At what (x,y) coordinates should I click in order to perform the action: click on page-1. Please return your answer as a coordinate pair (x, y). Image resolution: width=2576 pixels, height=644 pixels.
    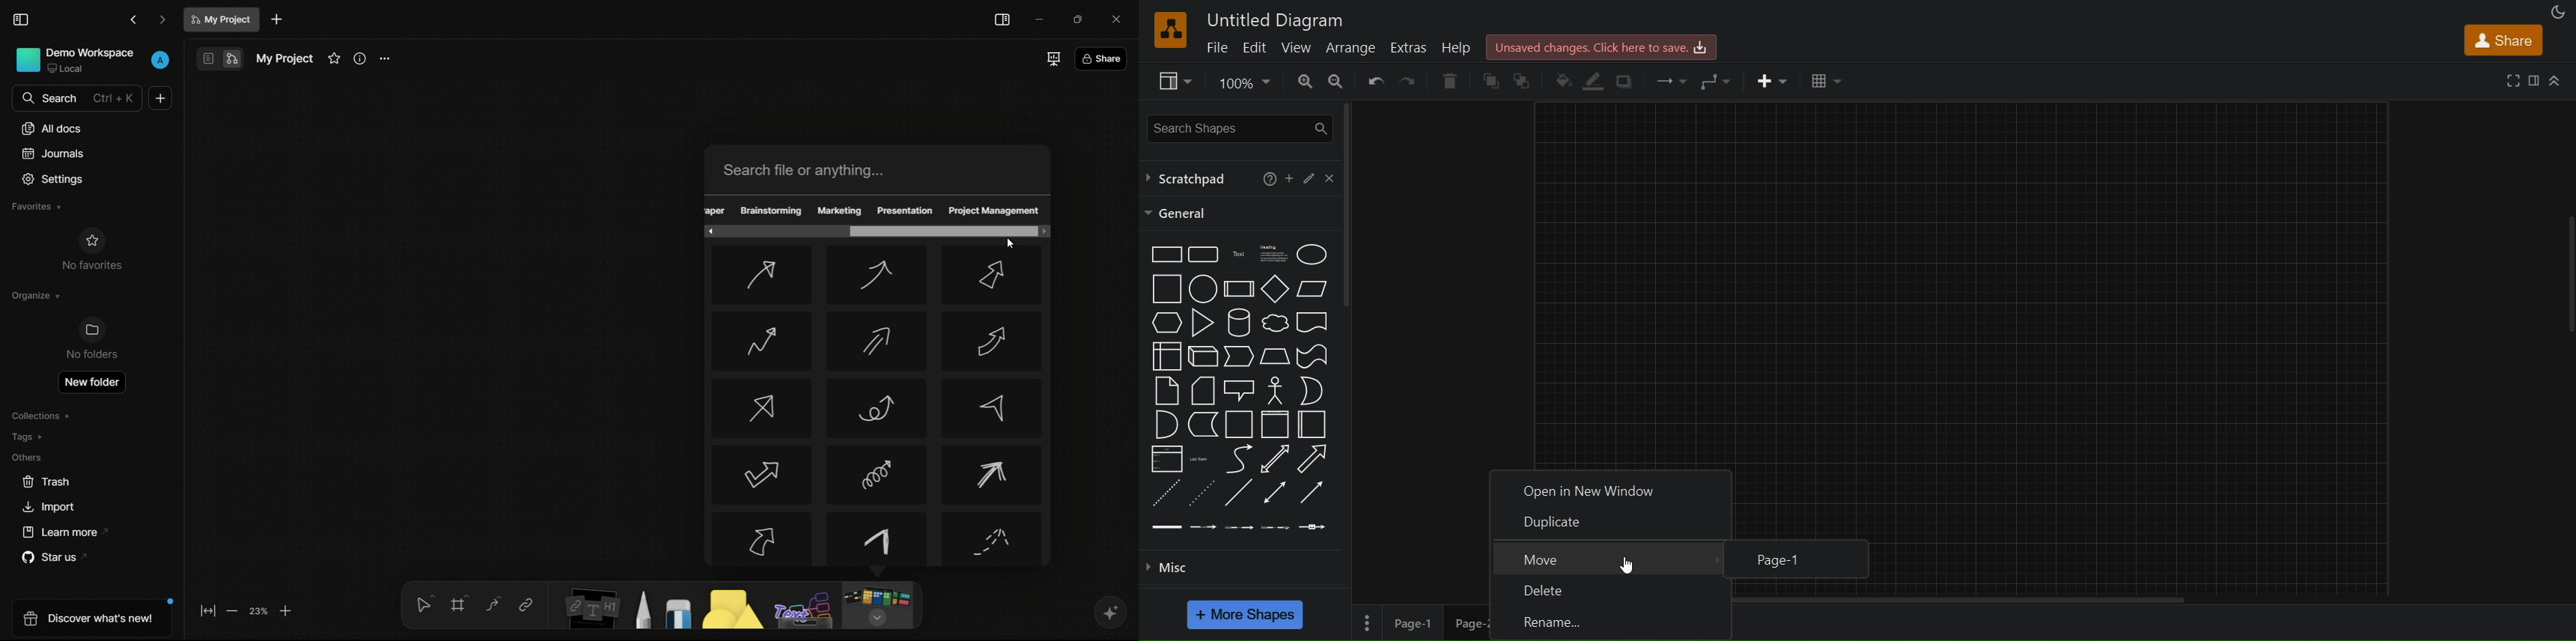
    Looking at the image, I should click on (1806, 560).